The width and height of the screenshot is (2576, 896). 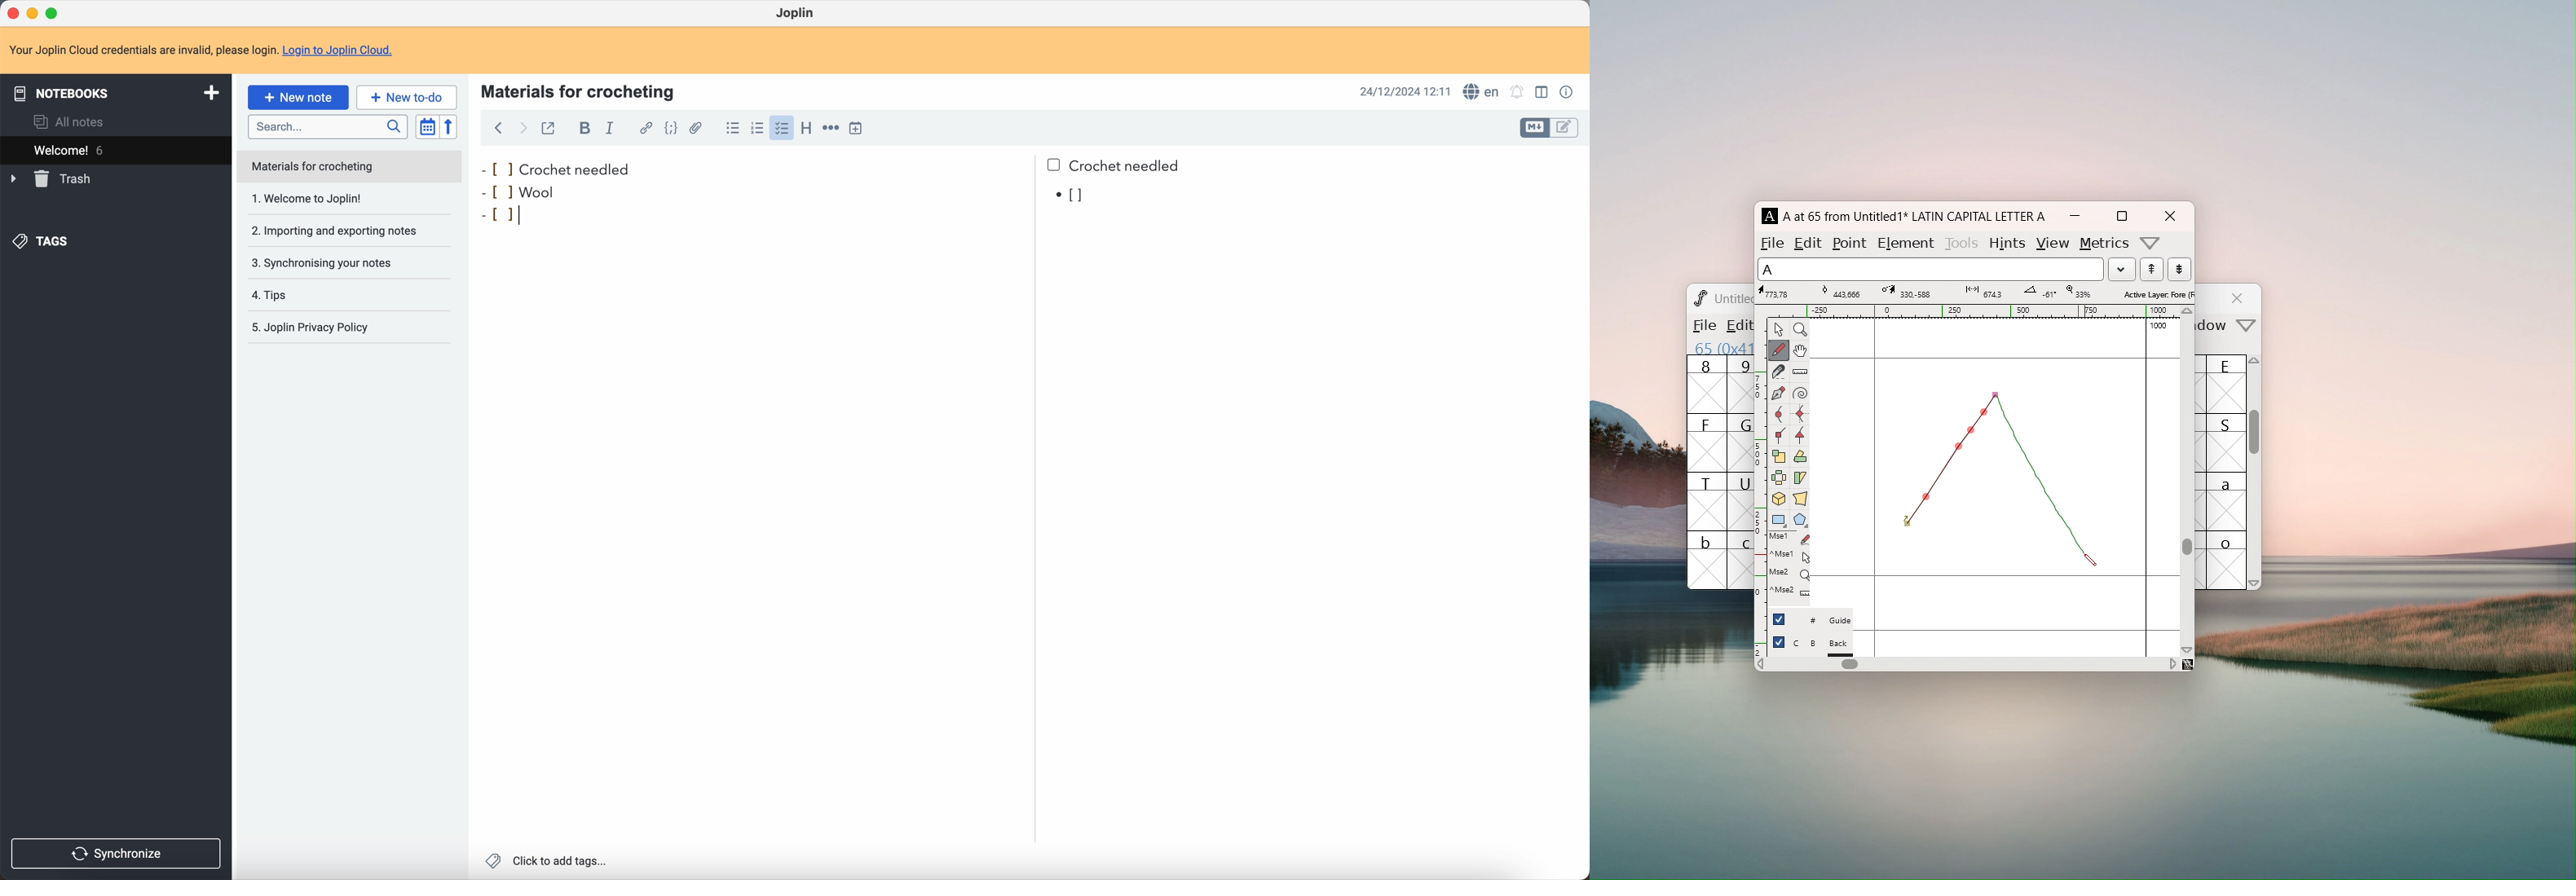 I want to click on toggle external editing, so click(x=550, y=132).